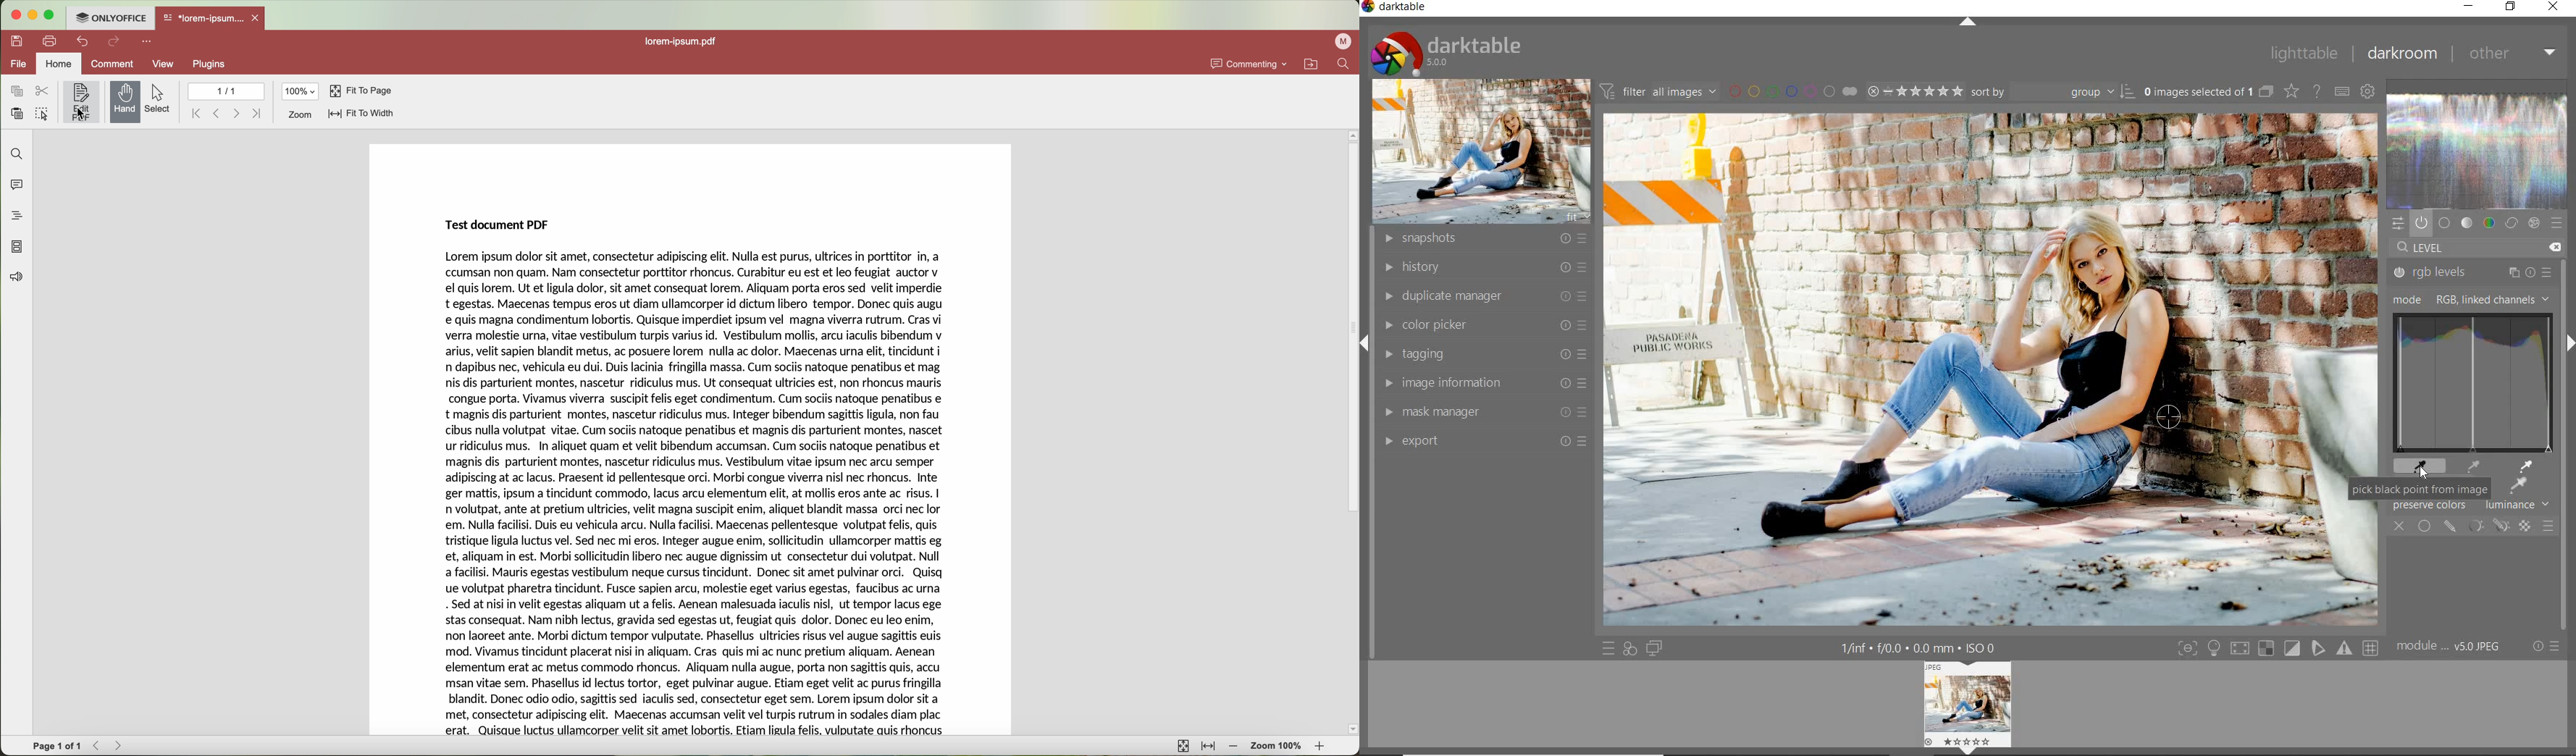  What do you see at coordinates (1930, 648) in the screenshot?
I see `display information` at bounding box center [1930, 648].